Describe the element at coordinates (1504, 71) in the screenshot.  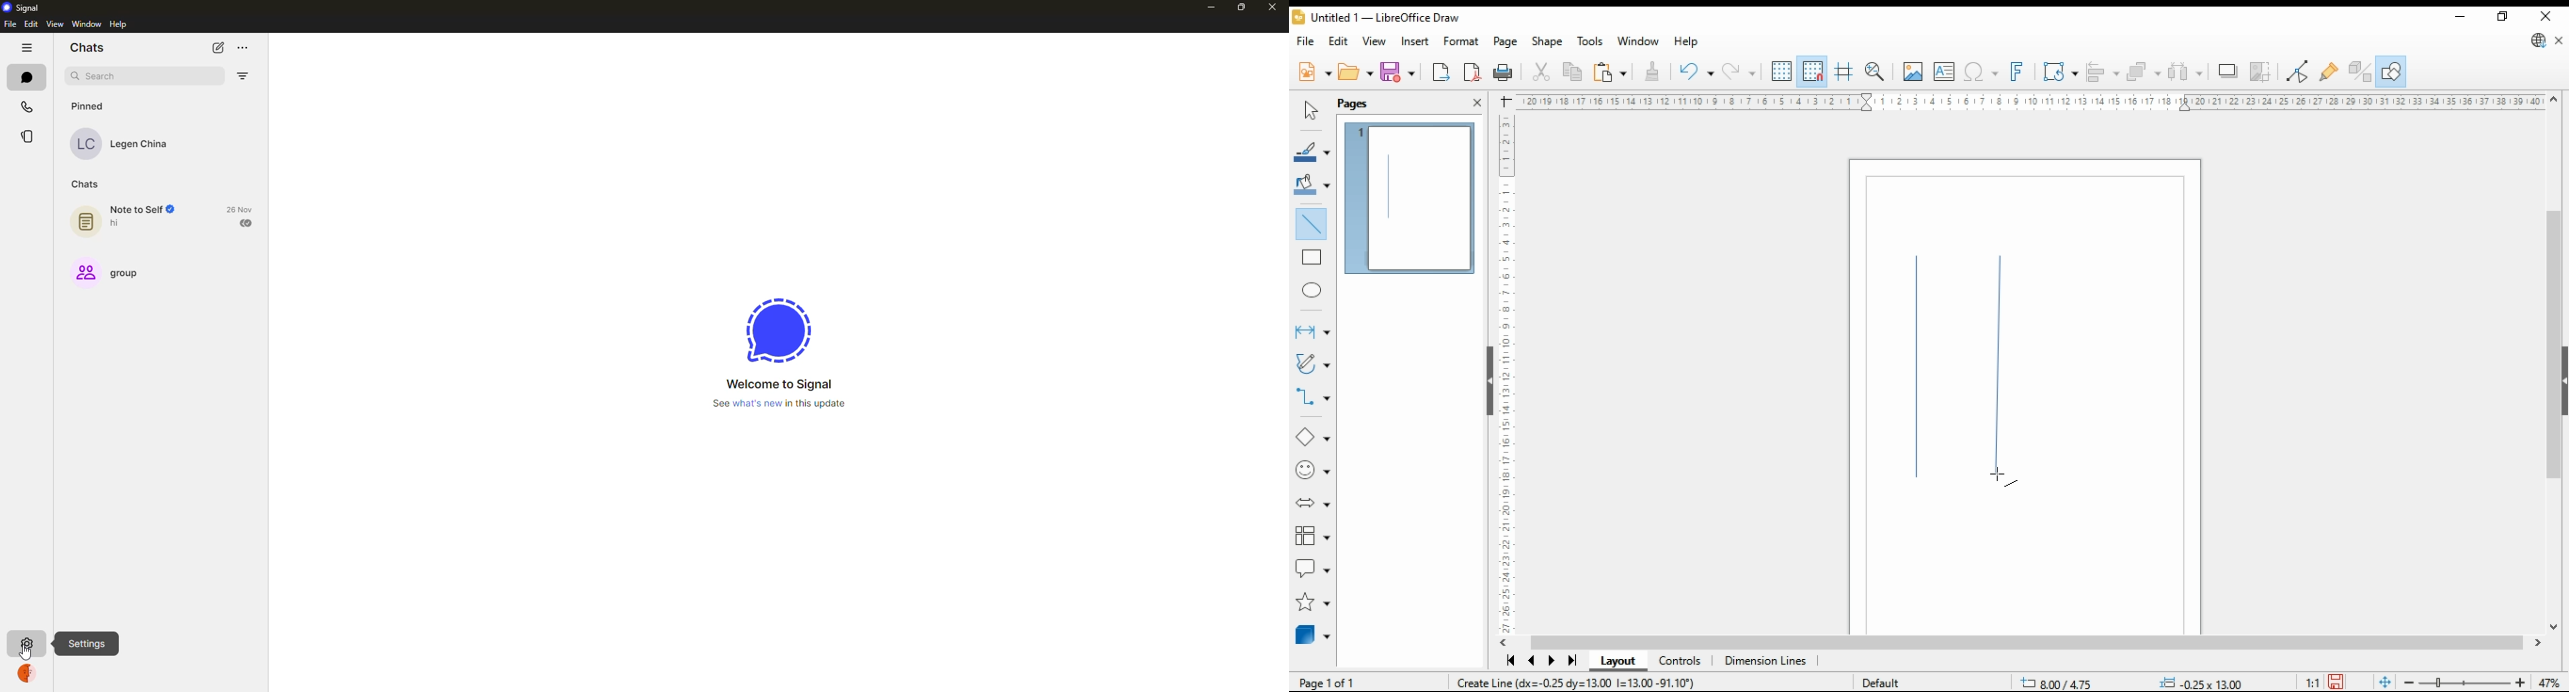
I see `print` at that location.